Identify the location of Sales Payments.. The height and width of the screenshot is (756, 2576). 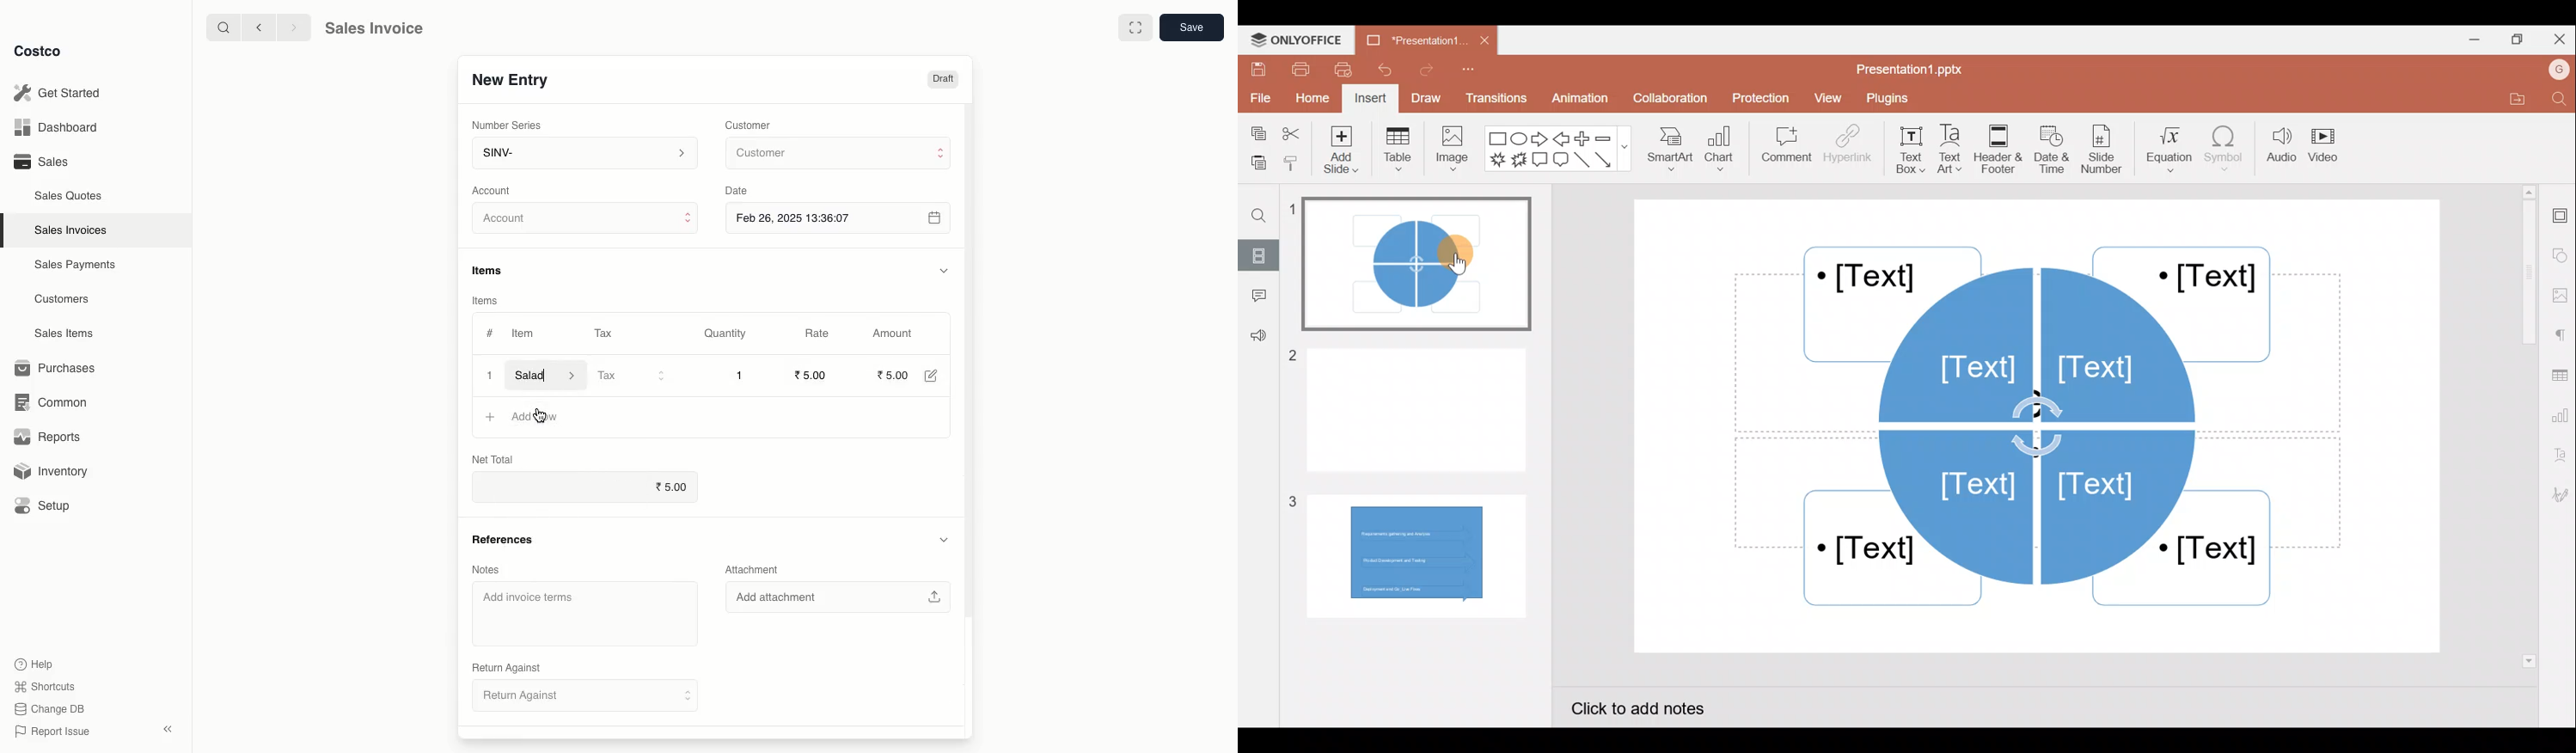
(76, 266).